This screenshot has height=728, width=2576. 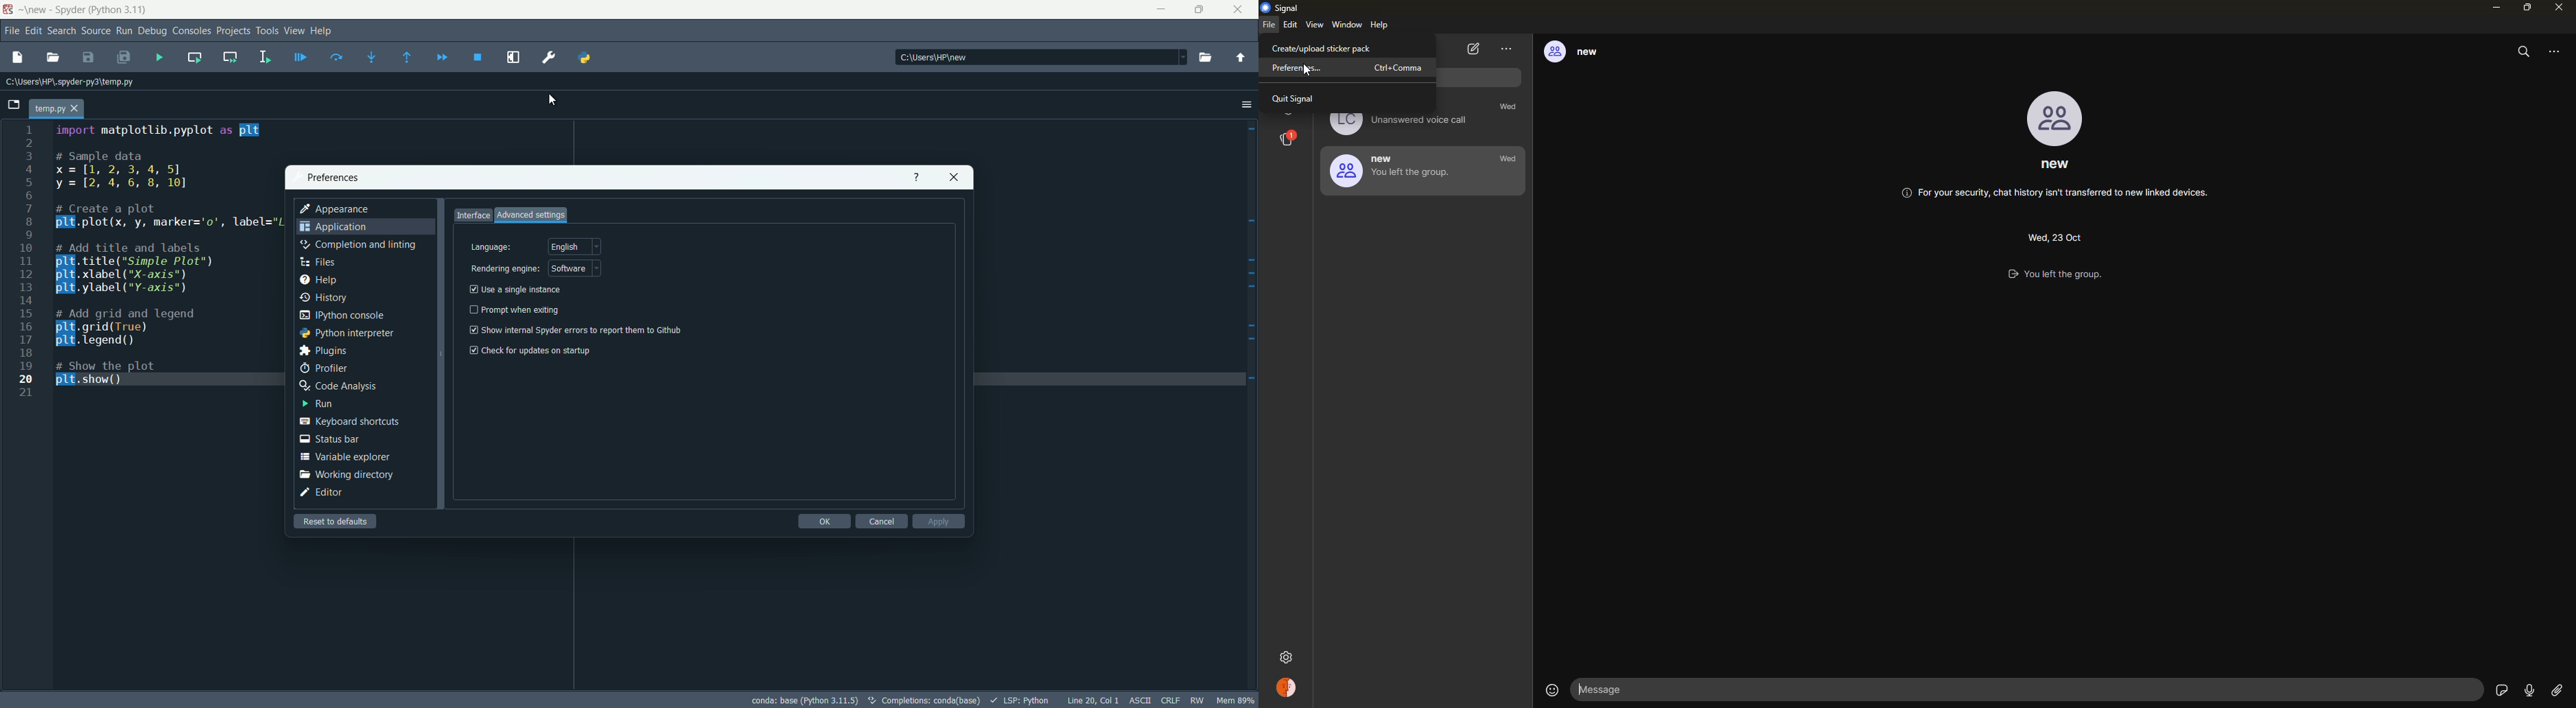 What do you see at coordinates (349, 421) in the screenshot?
I see `keyboard shortcuts` at bounding box center [349, 421].